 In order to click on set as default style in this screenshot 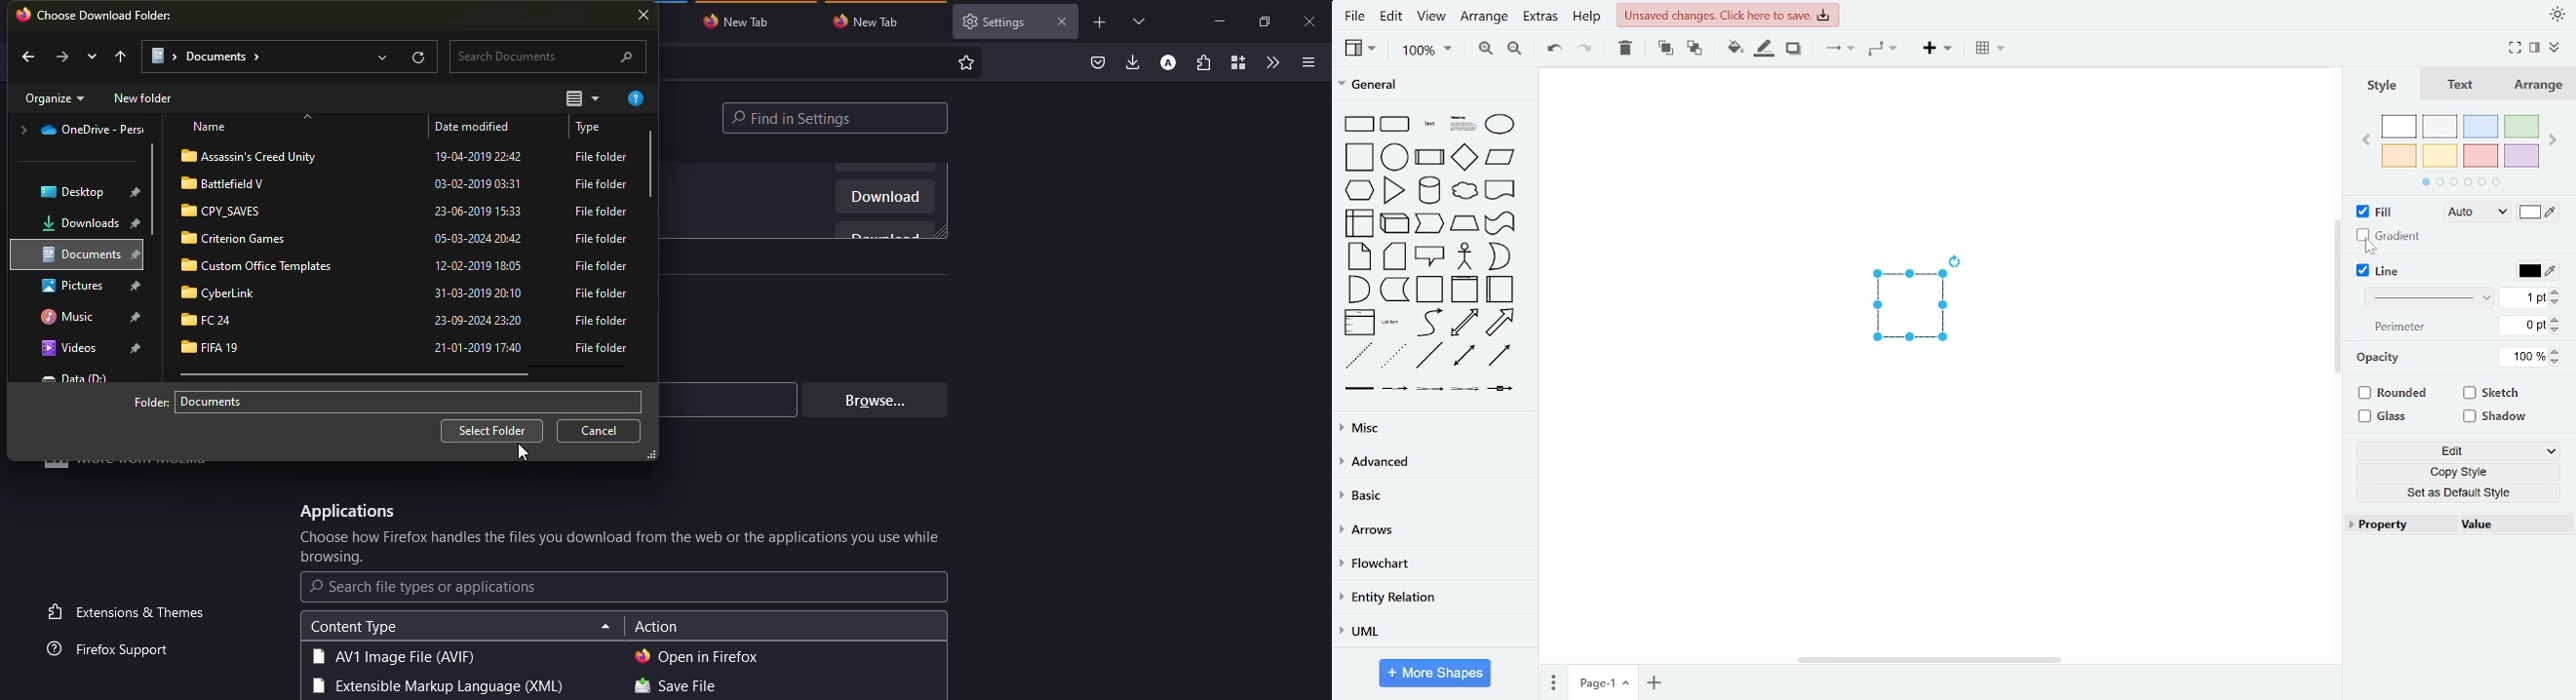, I will do `click(2462, 493)`.